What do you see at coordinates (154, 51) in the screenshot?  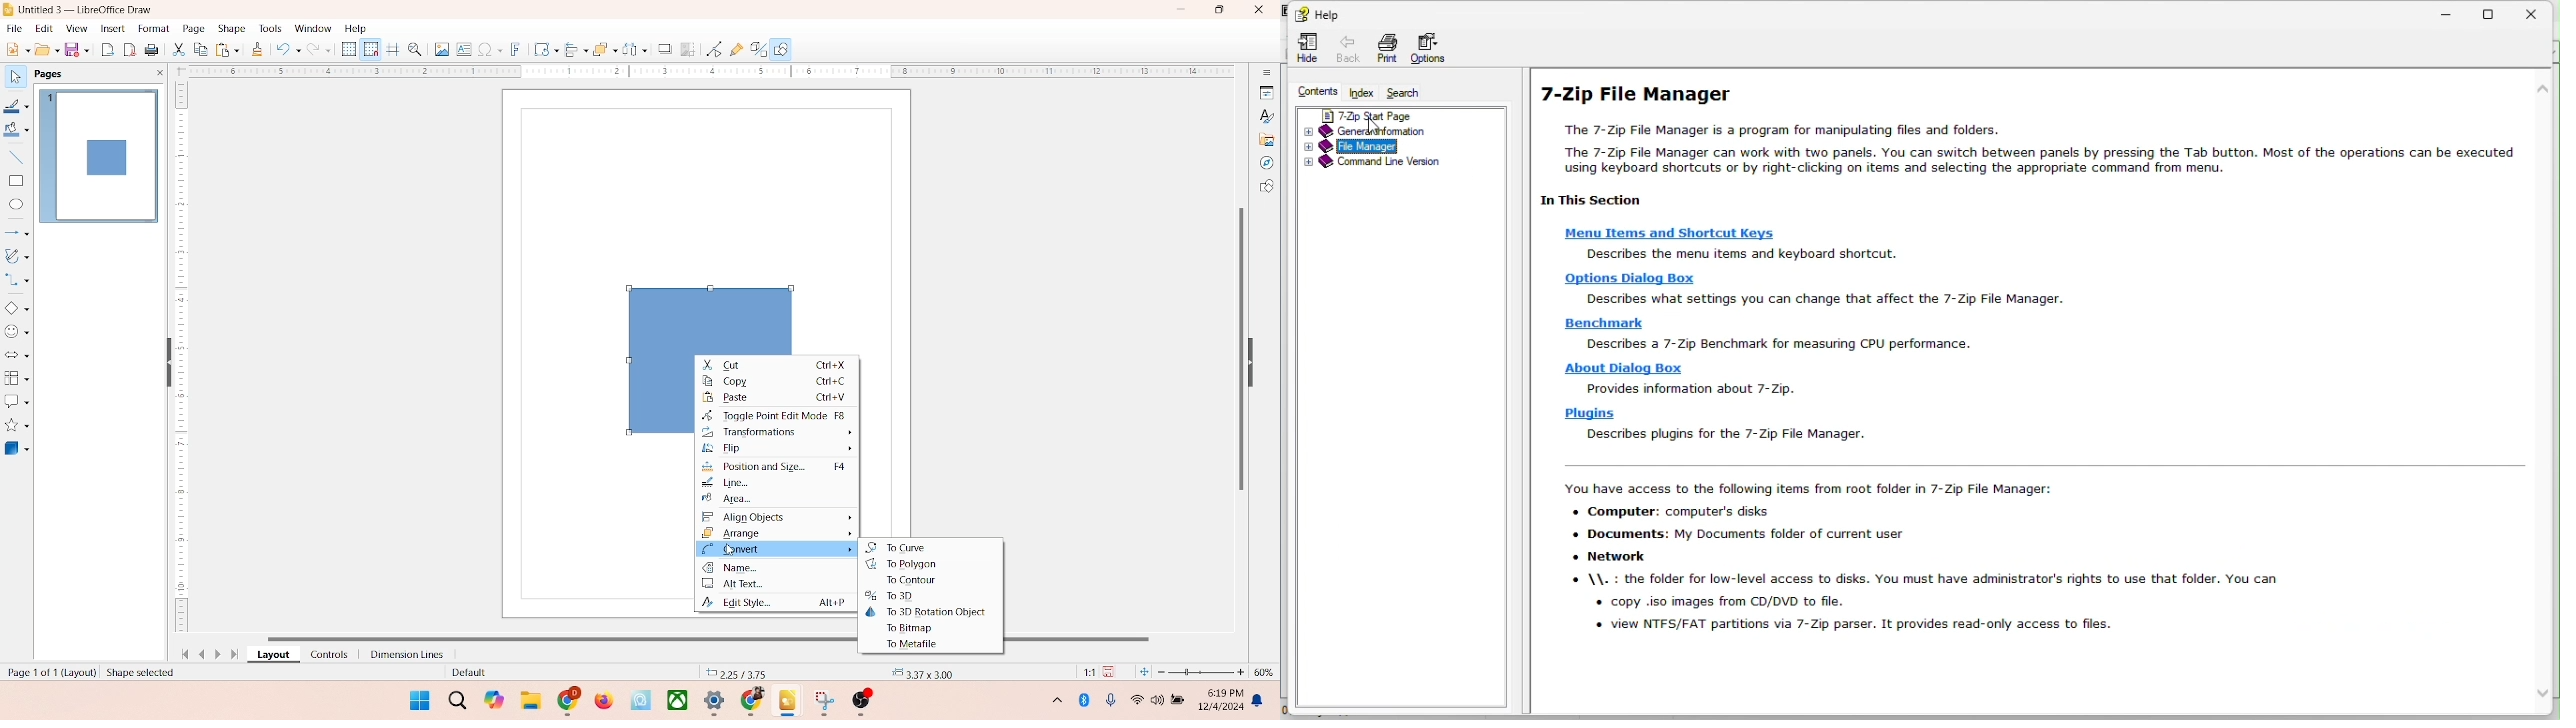 I see `print` at bounding box center [154, 51].